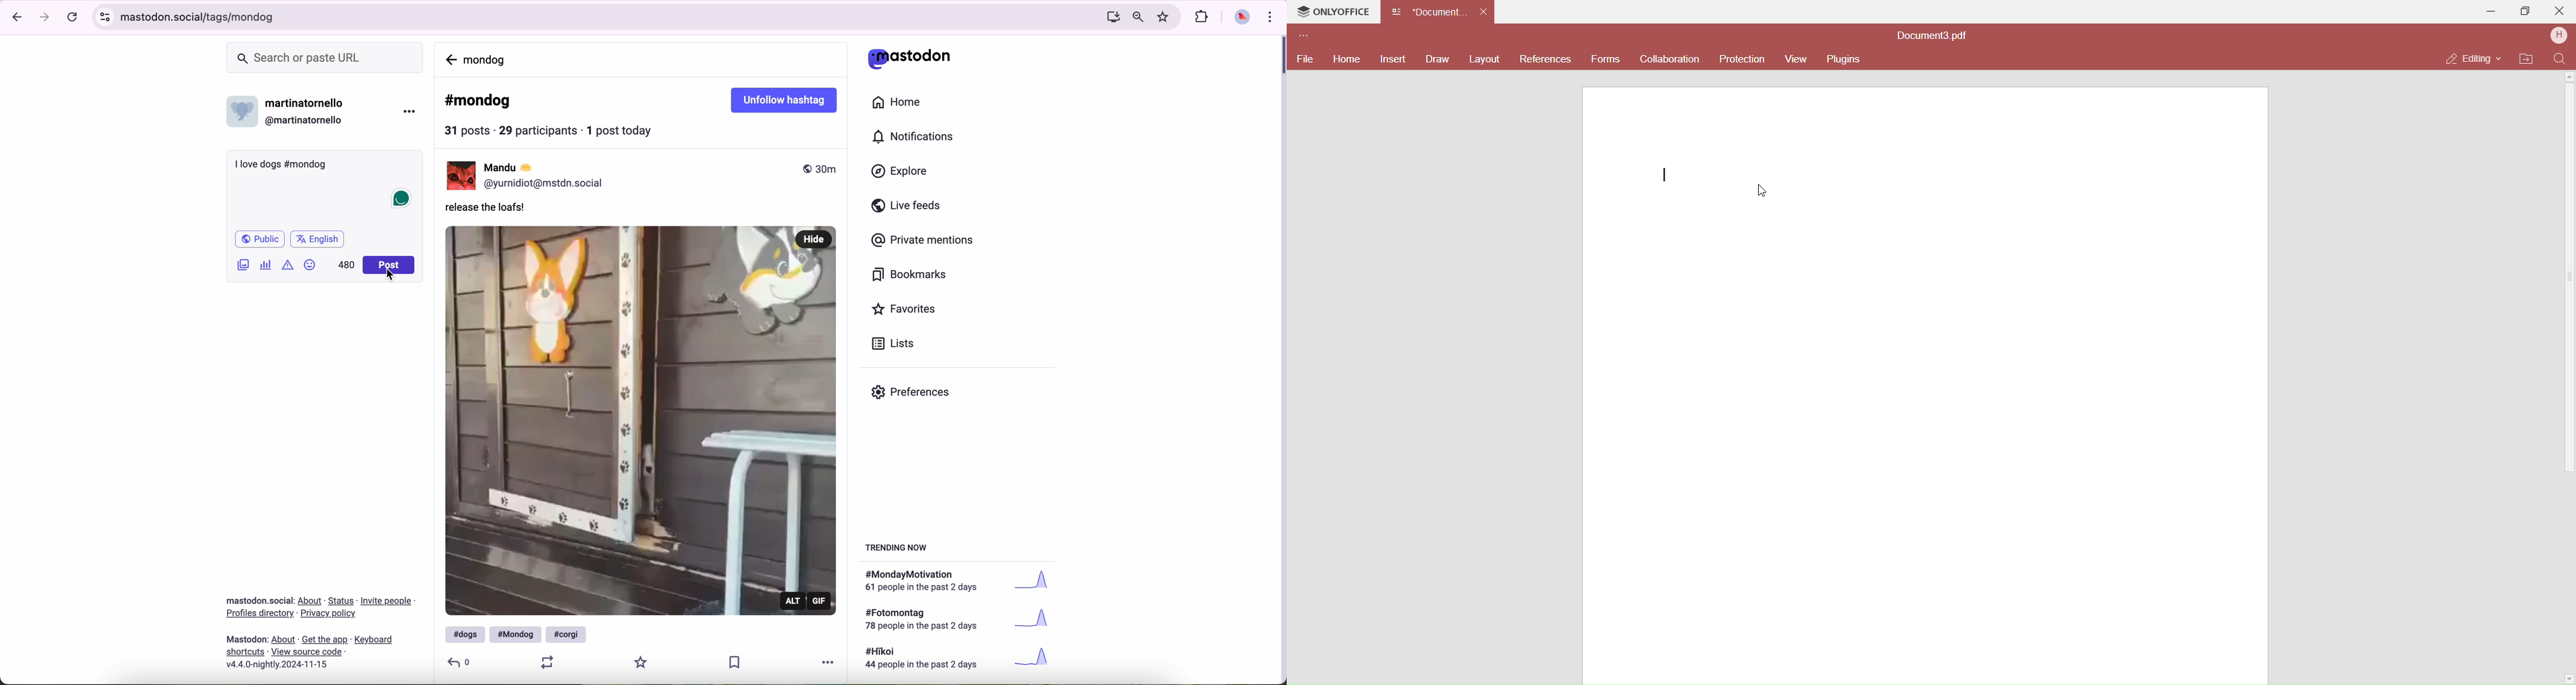 The image size is (2576, 700). I want to click on bookmarks, so click(911, 275).